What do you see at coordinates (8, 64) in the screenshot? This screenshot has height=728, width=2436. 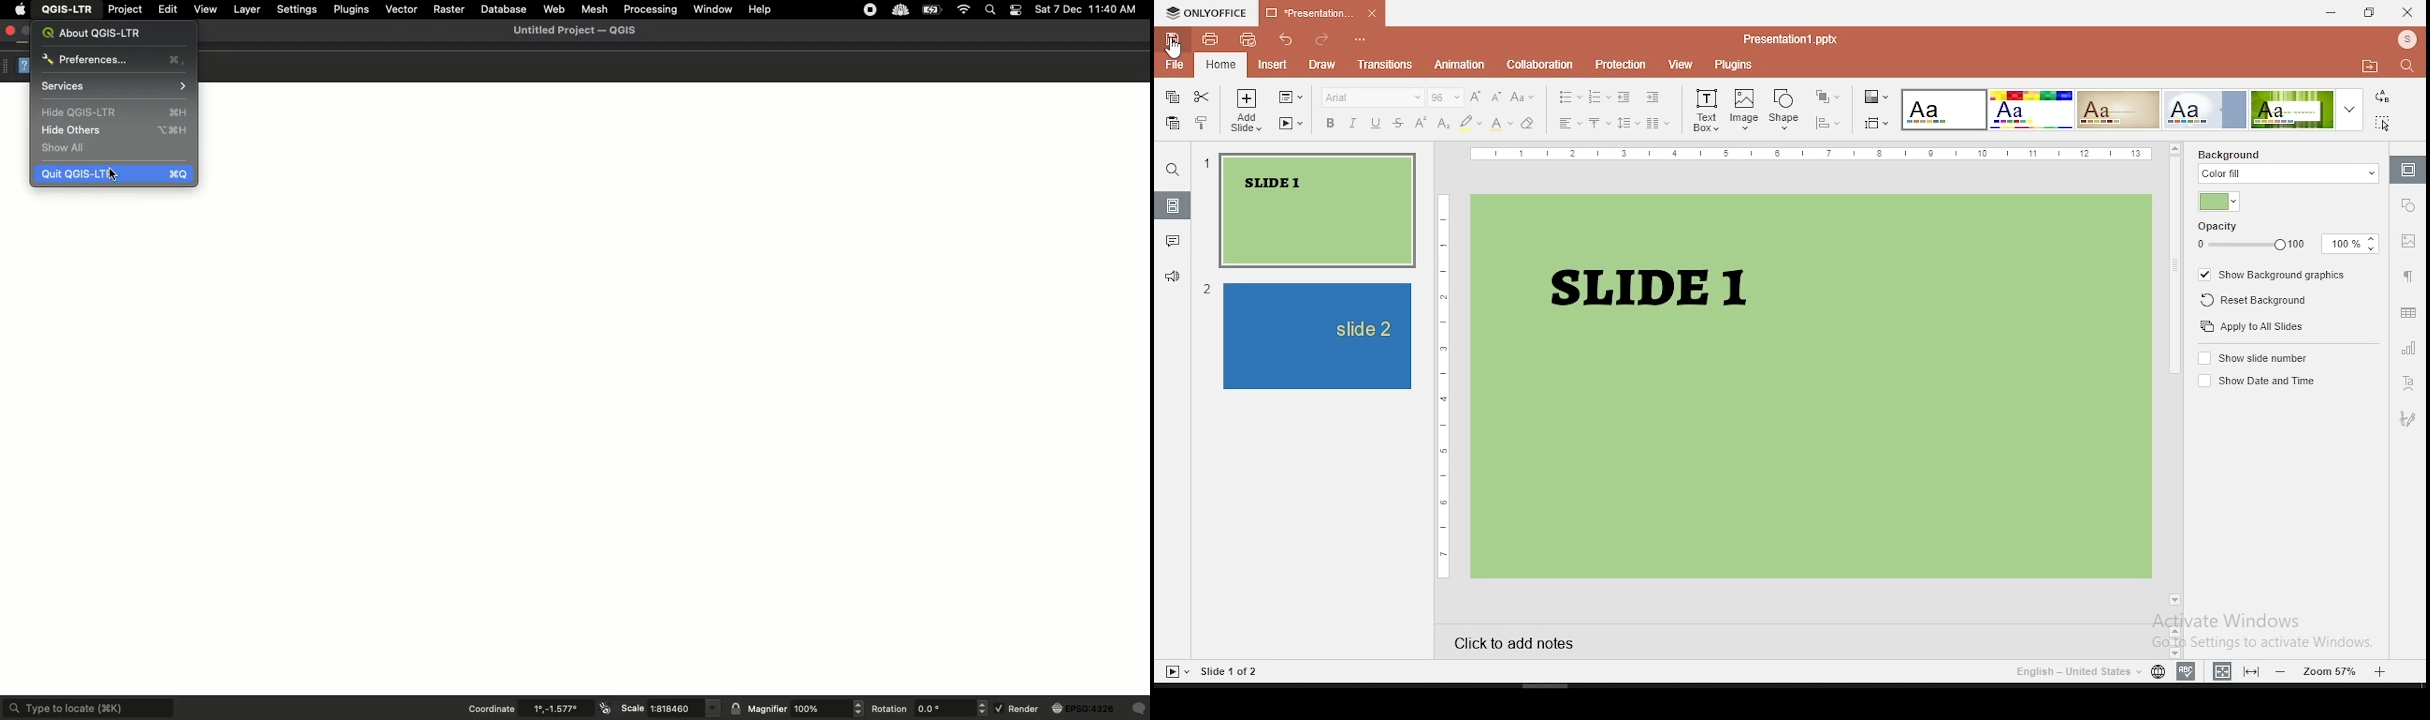 I see `Options` at bounding box center [8, 64].